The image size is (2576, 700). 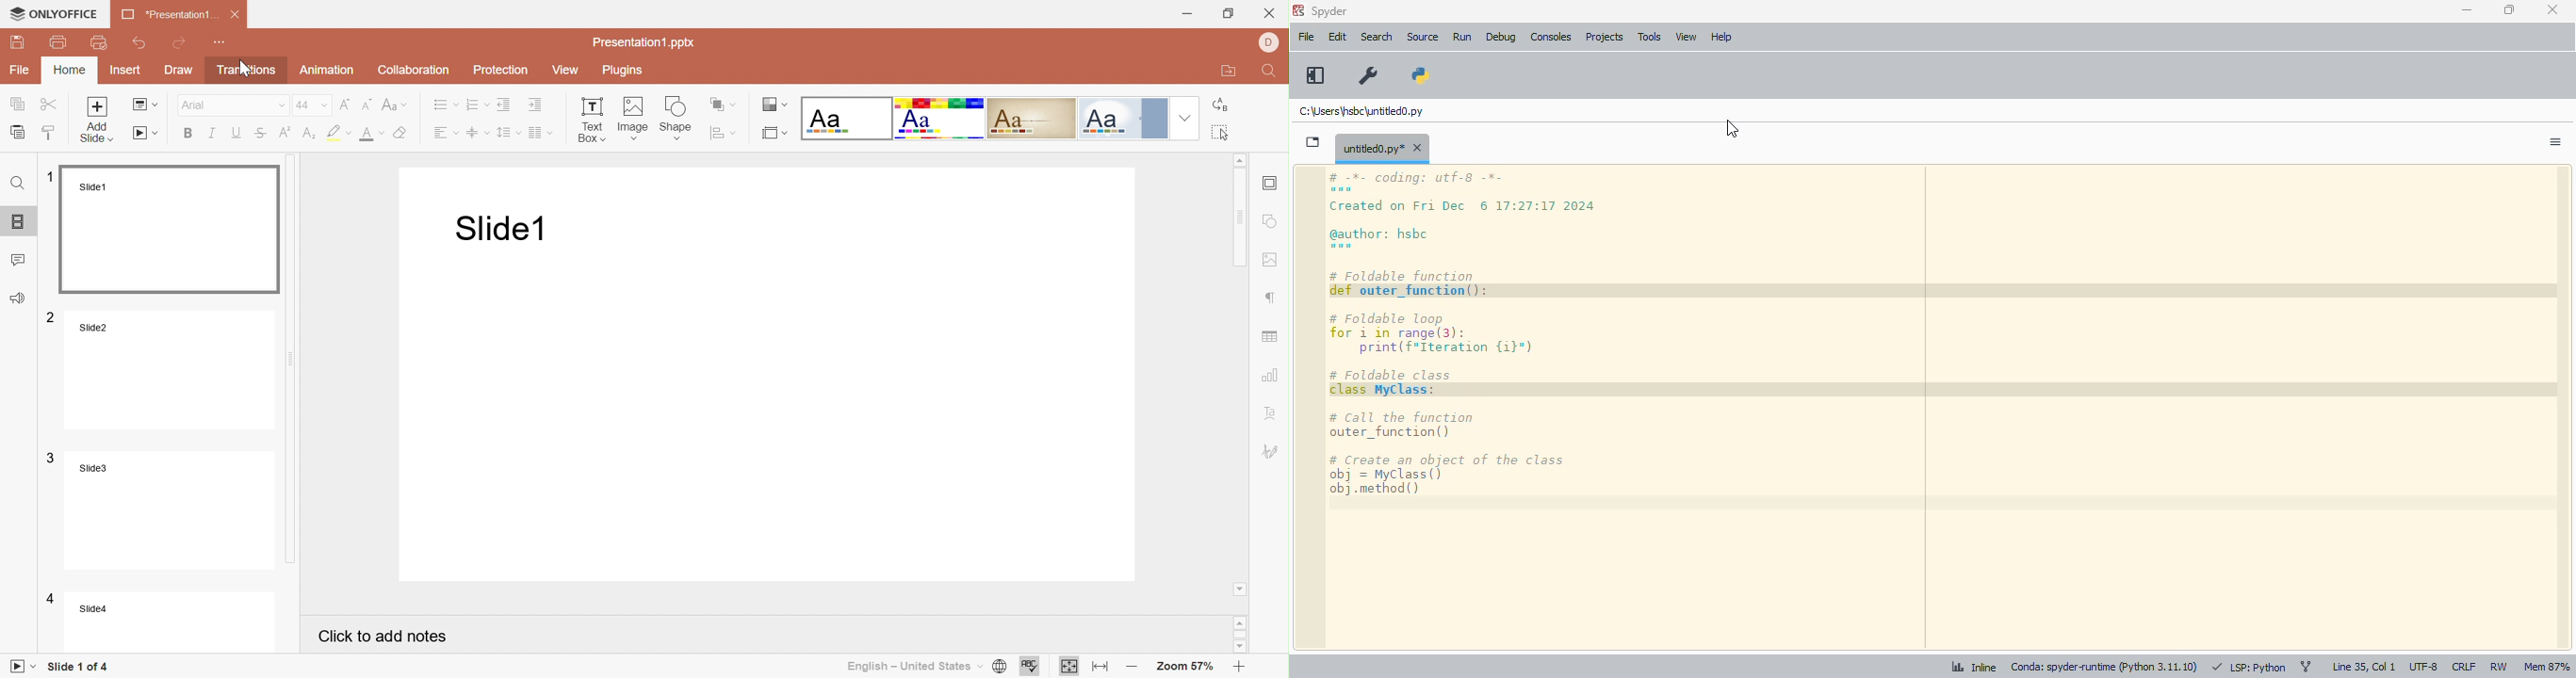 What do you see at coordinates (1030, 667) in the screenshot?
I see `Spell checking` at bounding box center [1030, 667].